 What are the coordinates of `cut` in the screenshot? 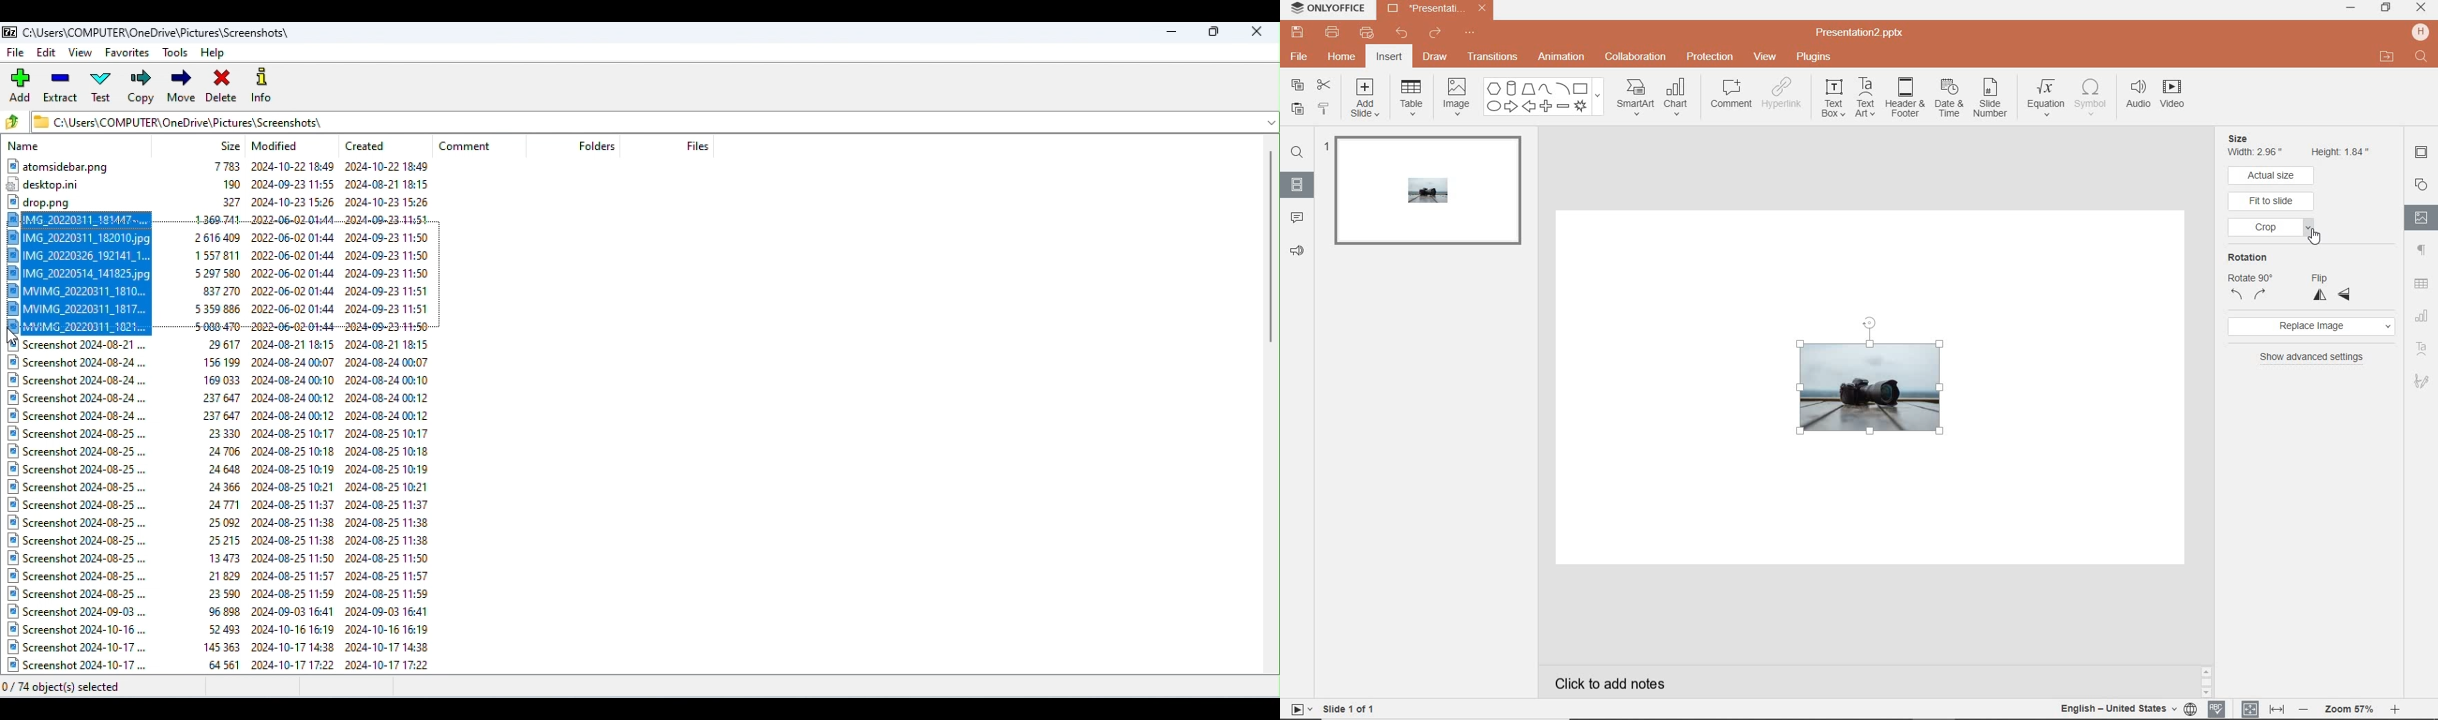 It's located at (1325, 84).